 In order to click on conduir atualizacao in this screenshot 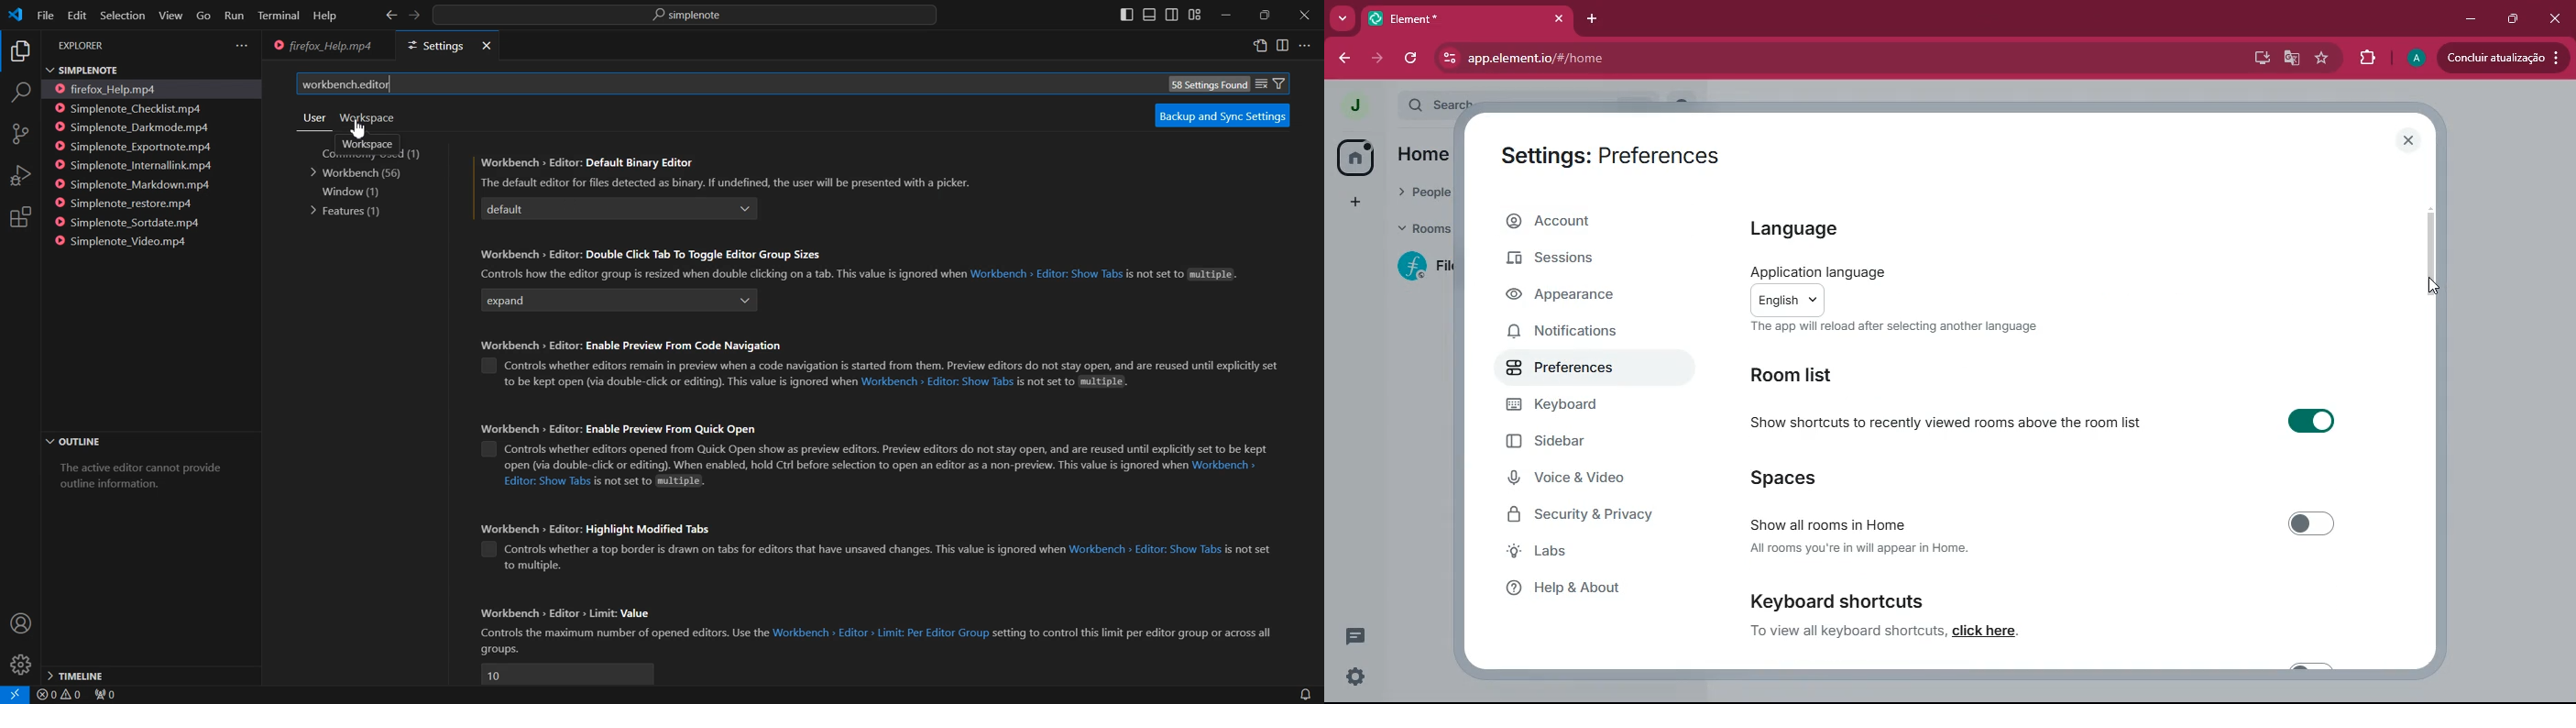, I will do `click(2502, 58)`.